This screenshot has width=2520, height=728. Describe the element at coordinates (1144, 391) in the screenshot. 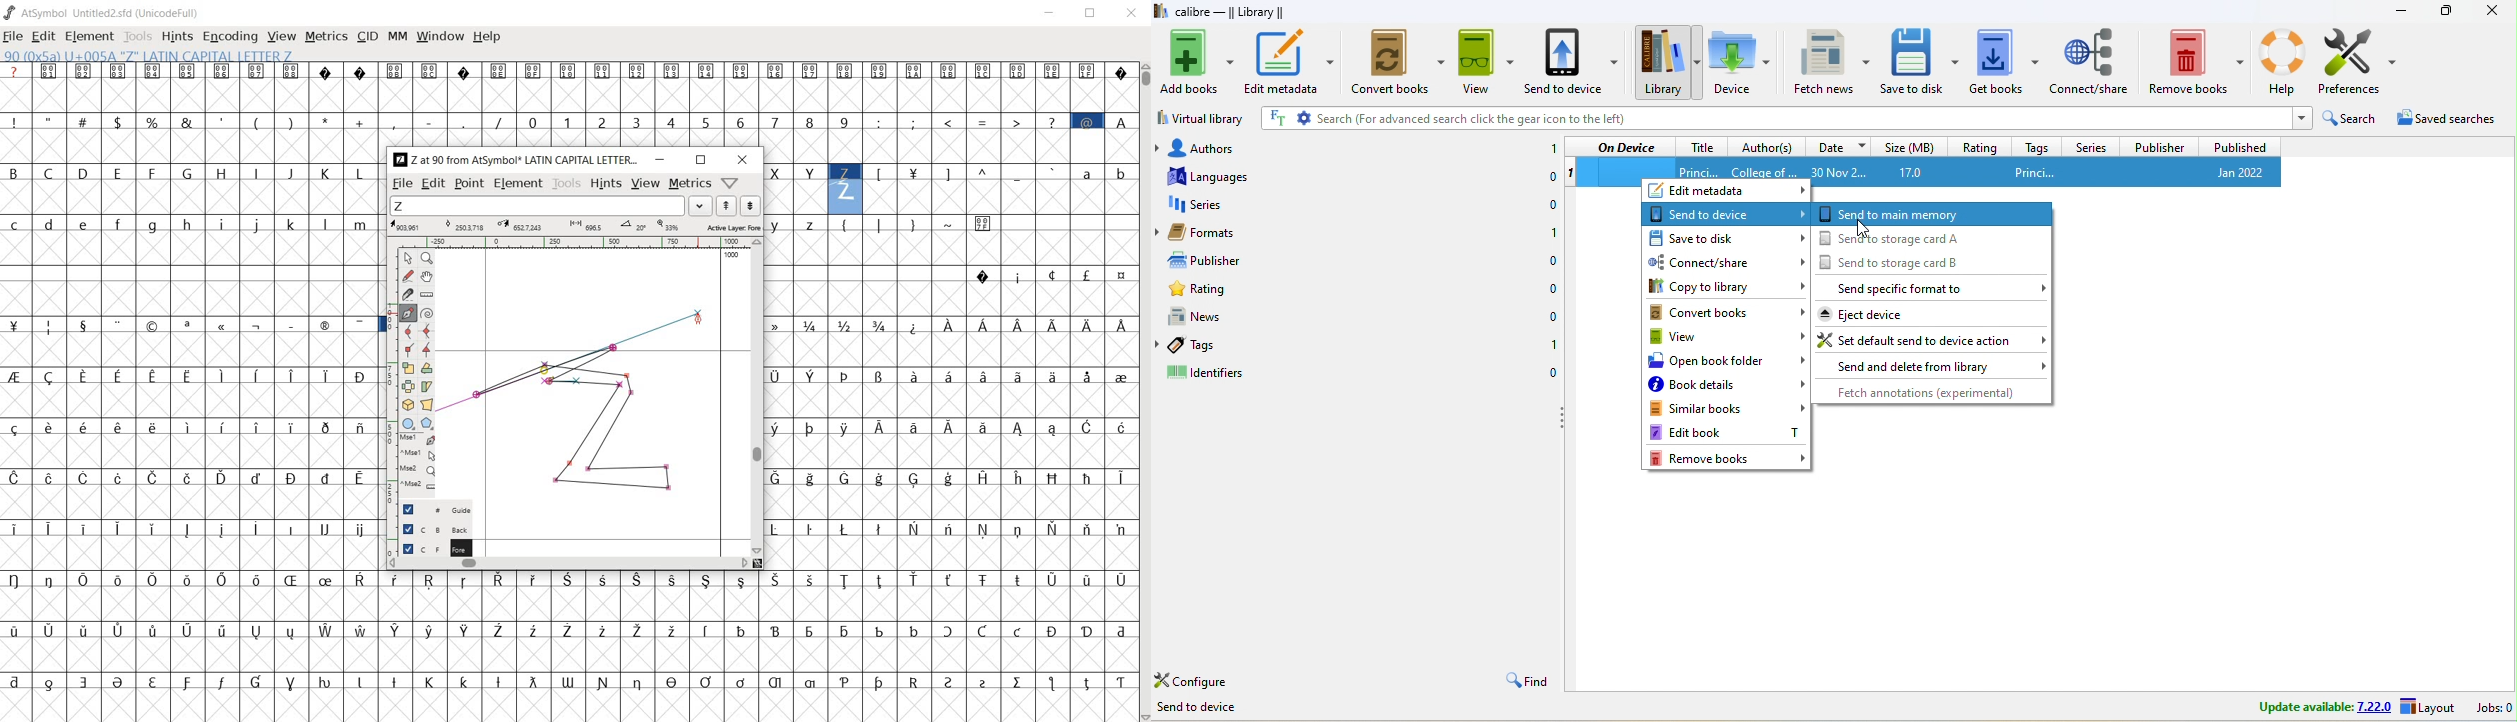

I see `scrollbar` at that location.